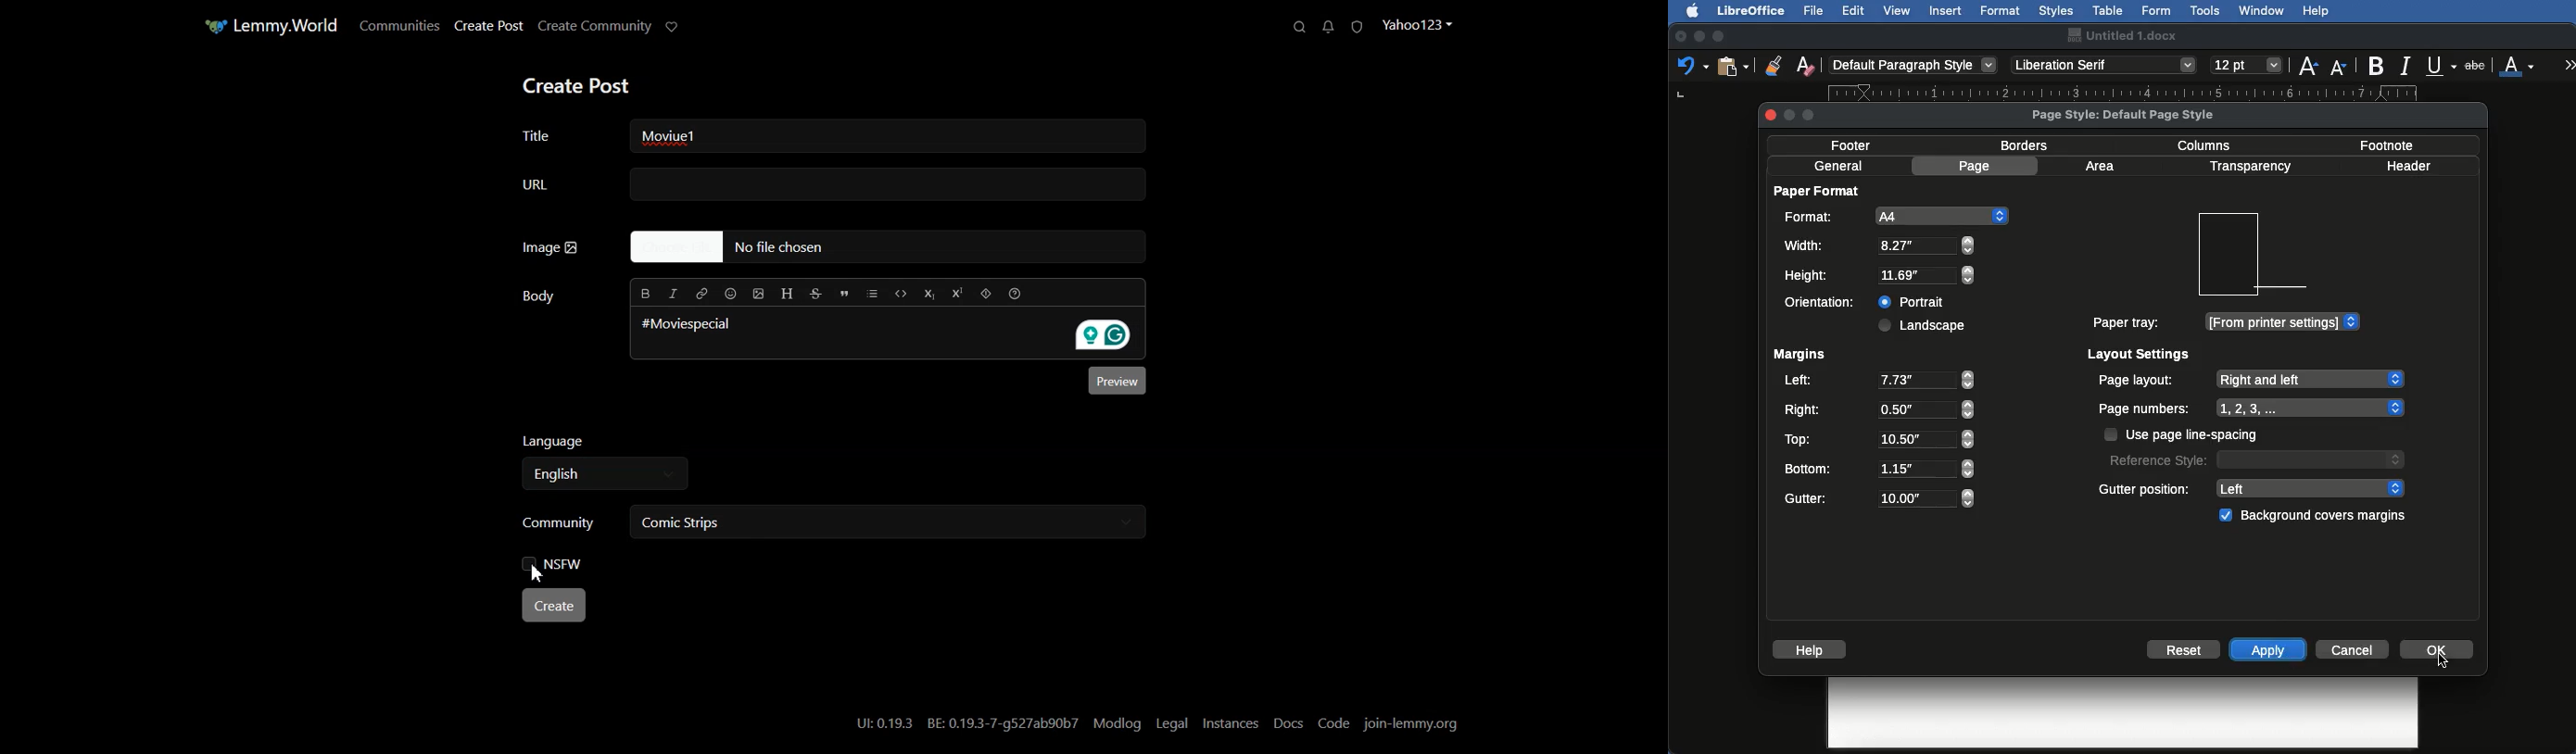 The height and width of the screenshot is (756, 2576). Describe the element at coordinates (1815, 10) in the screenshot. I see `File` at that location.